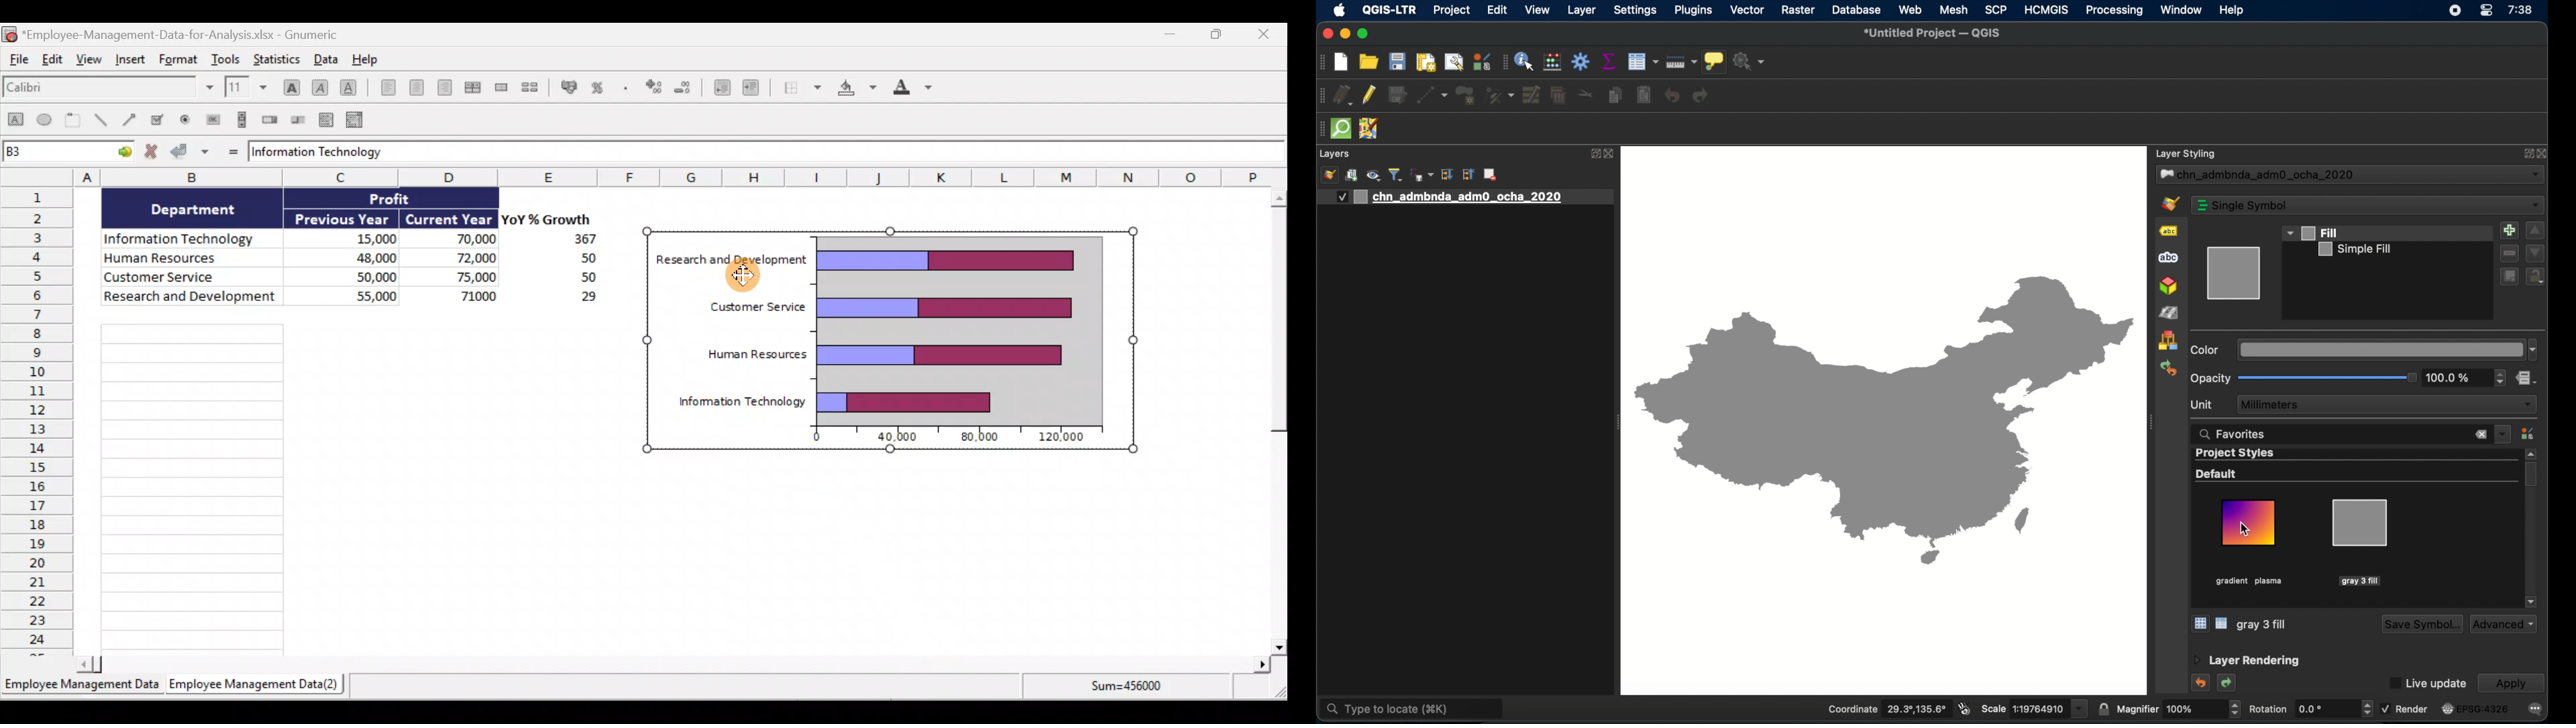  I want to click on Create a checkbox, so click(158, 119).